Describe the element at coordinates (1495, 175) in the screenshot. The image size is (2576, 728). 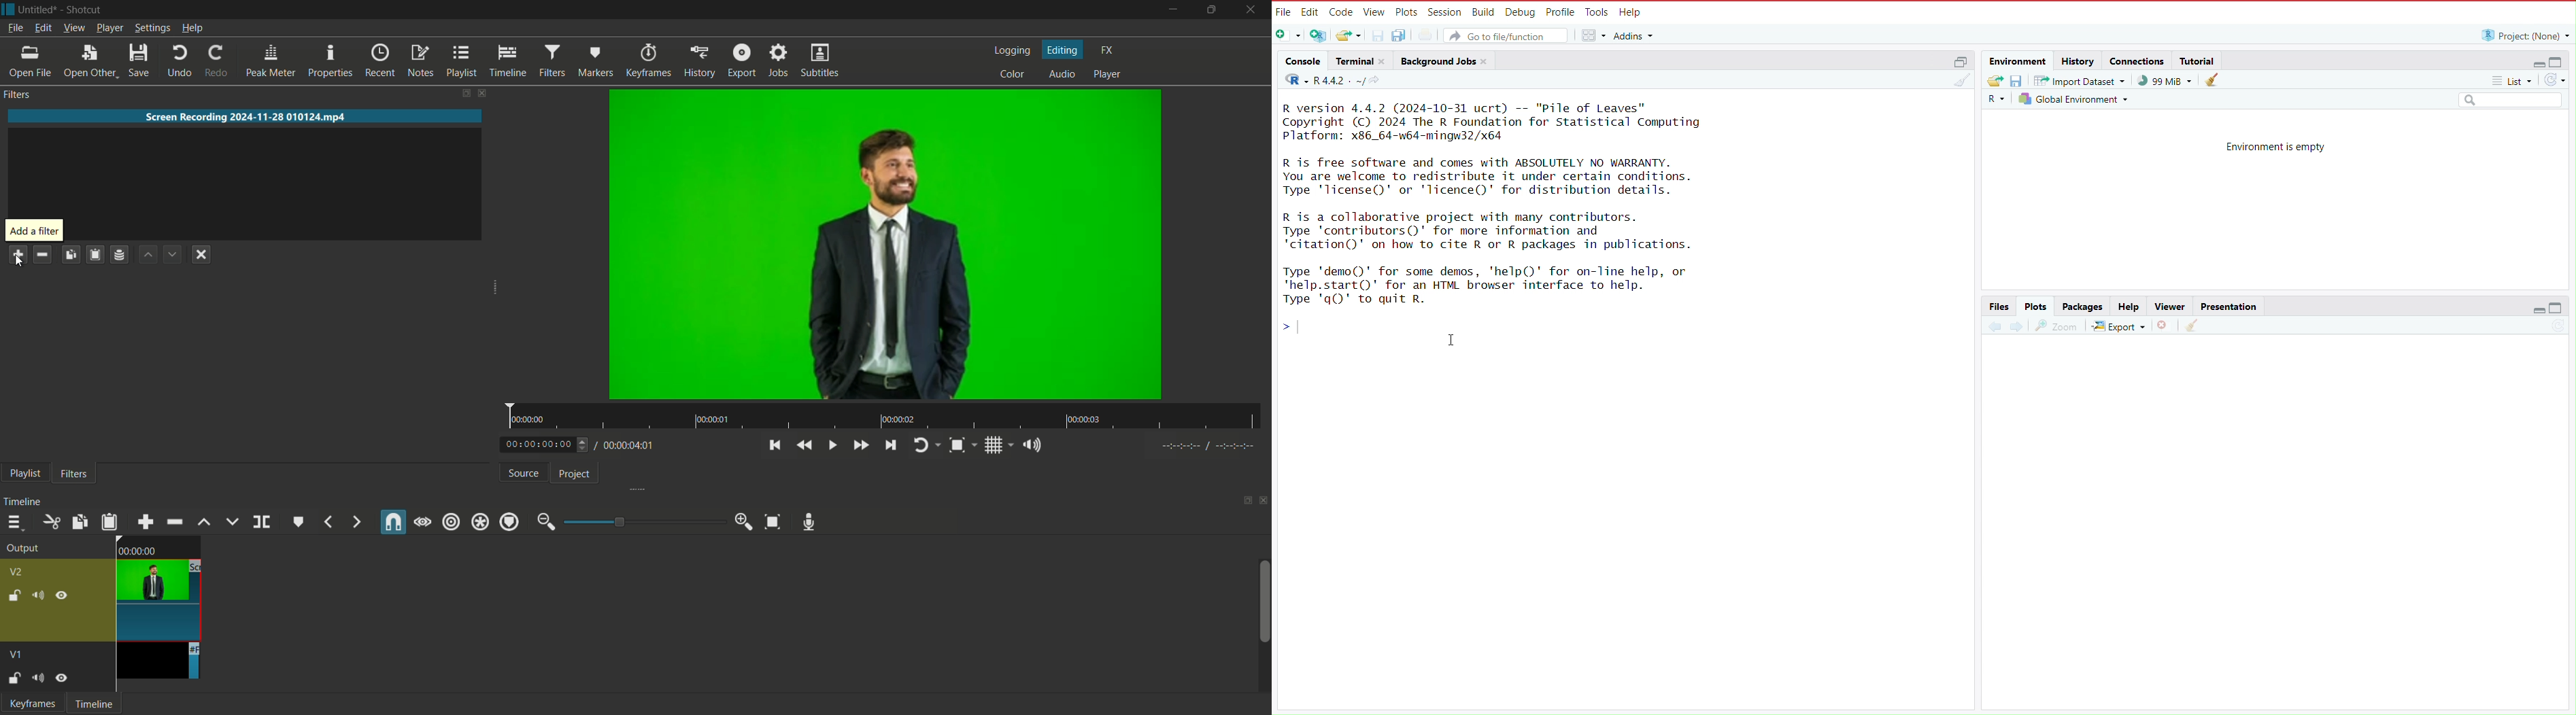
I see `R is free software and comes with ABSOLUTELY NO WARRANTY.
You are welcome to redistribute it under certain conditions.
Type 'license()' or 'Ticence()' for distribution details.` at that location.